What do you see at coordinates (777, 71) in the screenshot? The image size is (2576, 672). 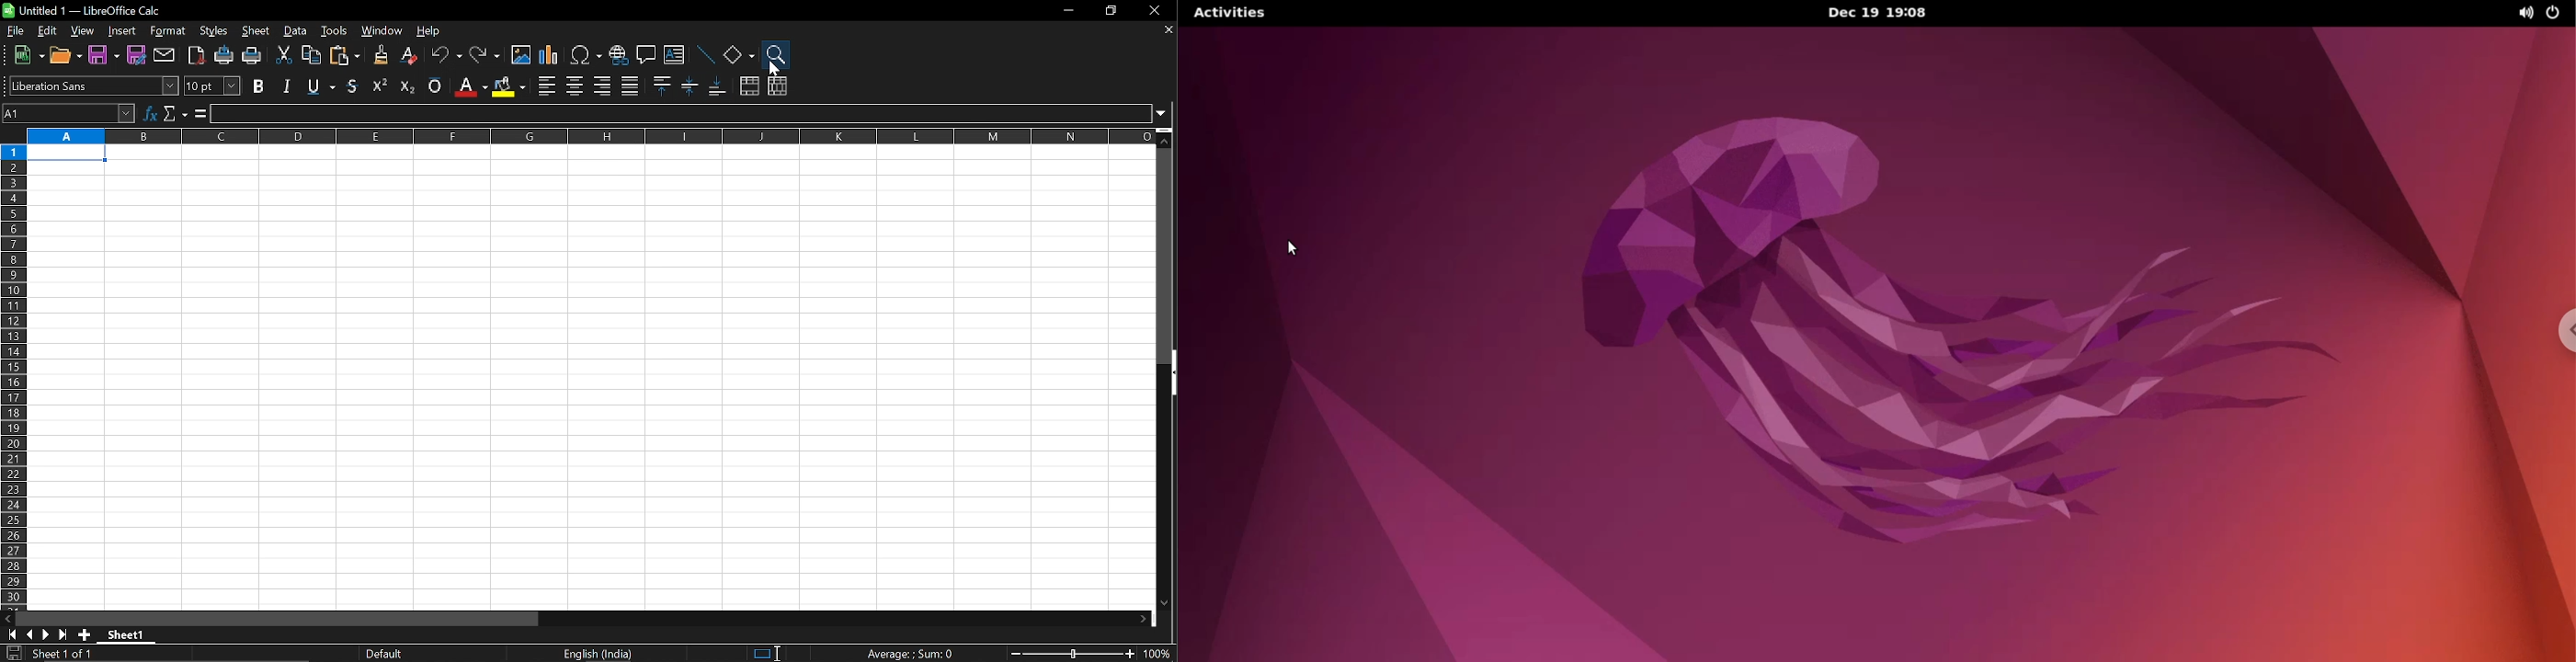 I see `Cursor` at bounding box center [777, 71].